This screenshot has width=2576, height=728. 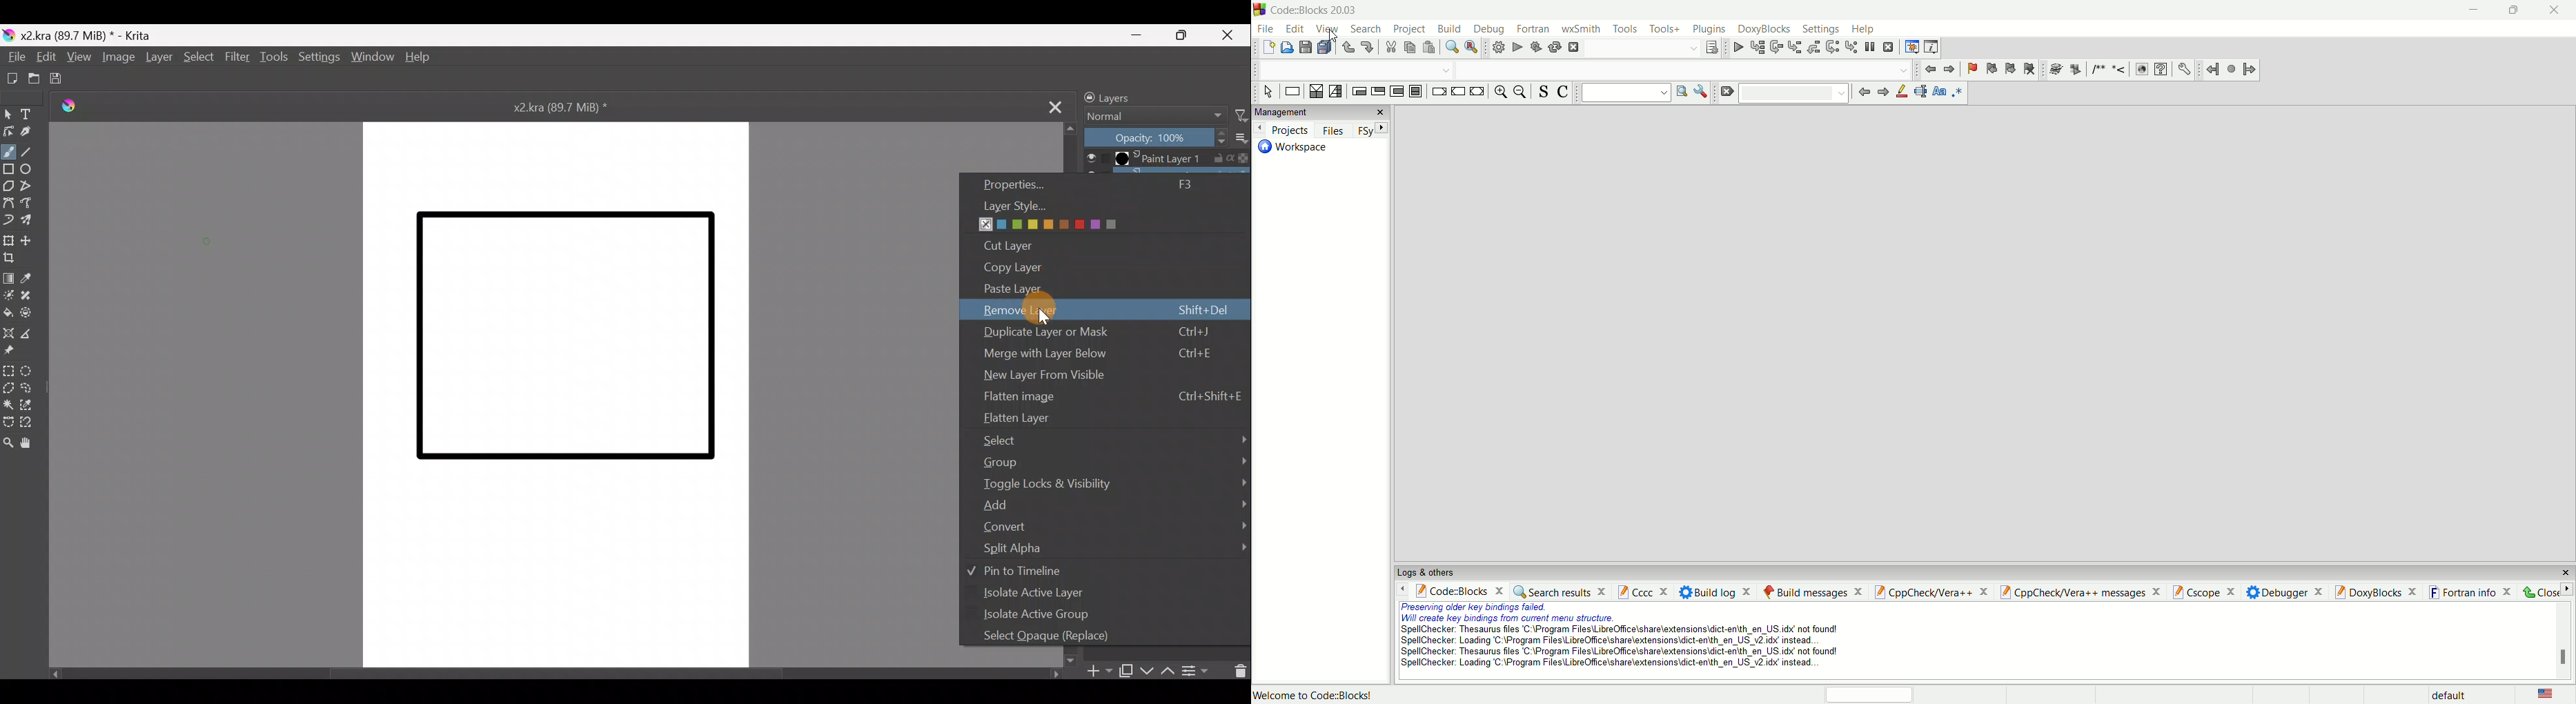 What do you see at coordinates (1116, 439) in the screenshot?
I see `Select` at bounding box center [1116, 439].